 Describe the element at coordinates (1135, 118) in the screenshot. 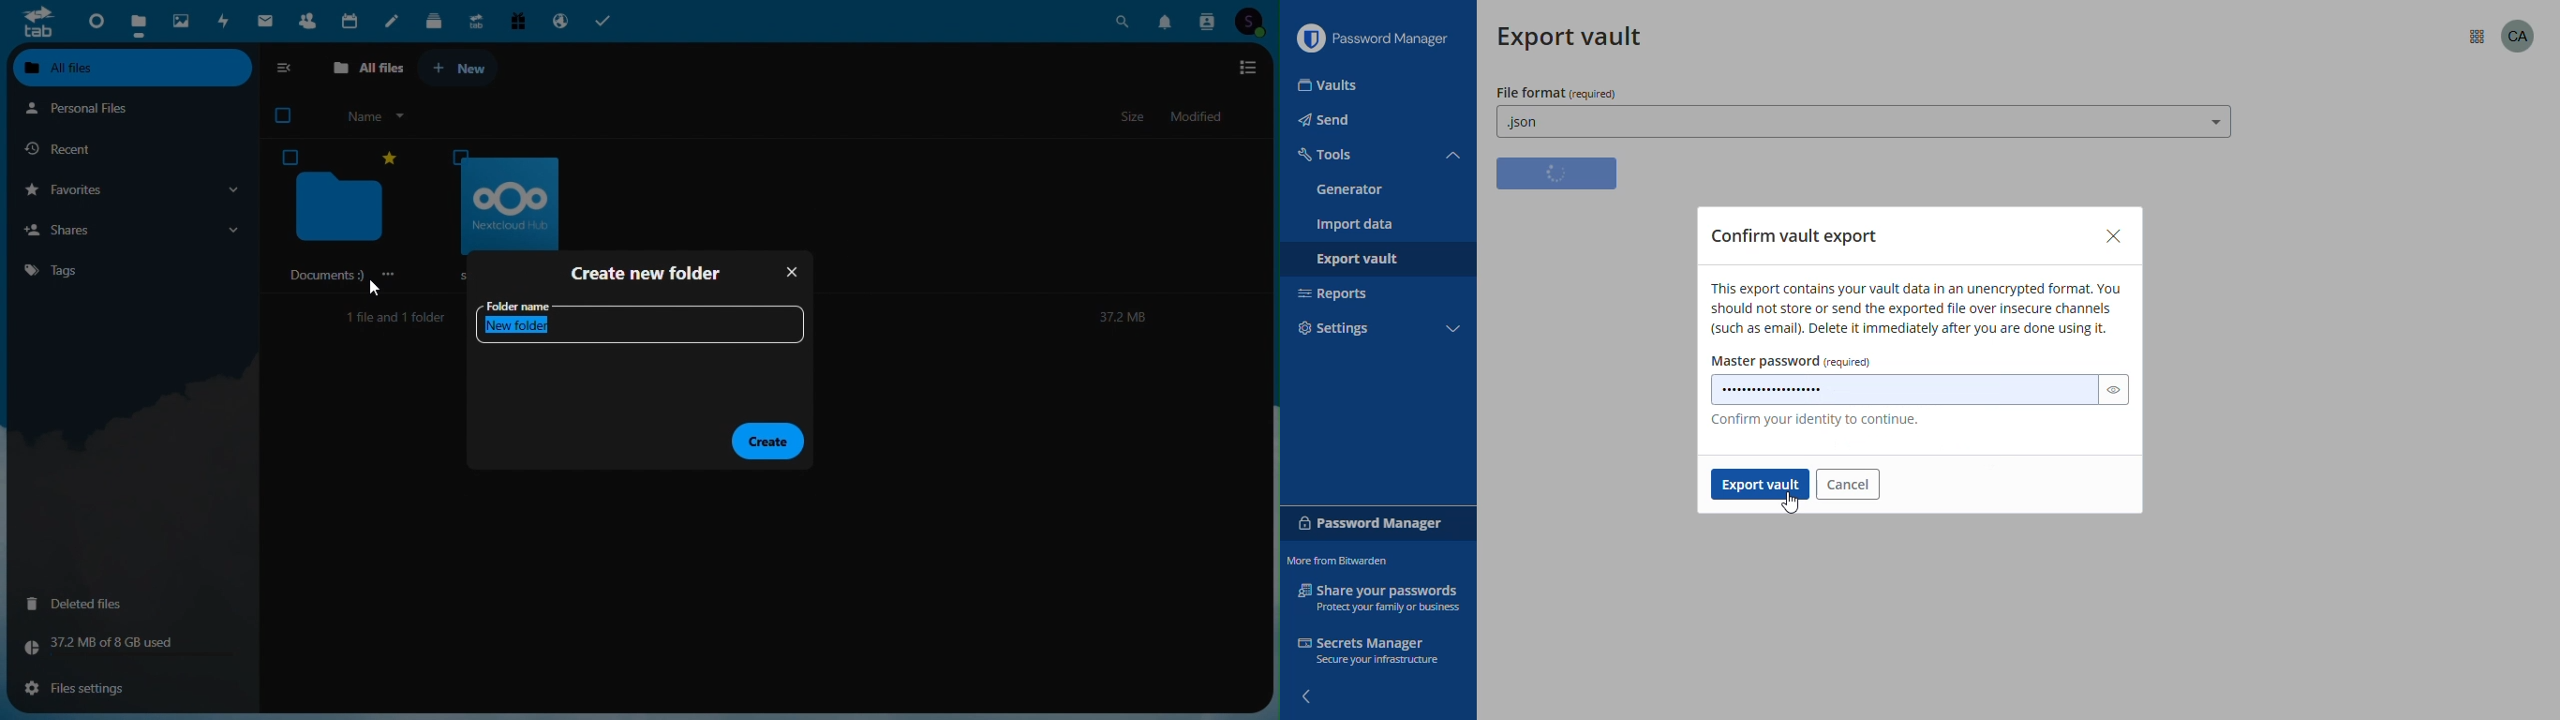

I see `Size` at that location.